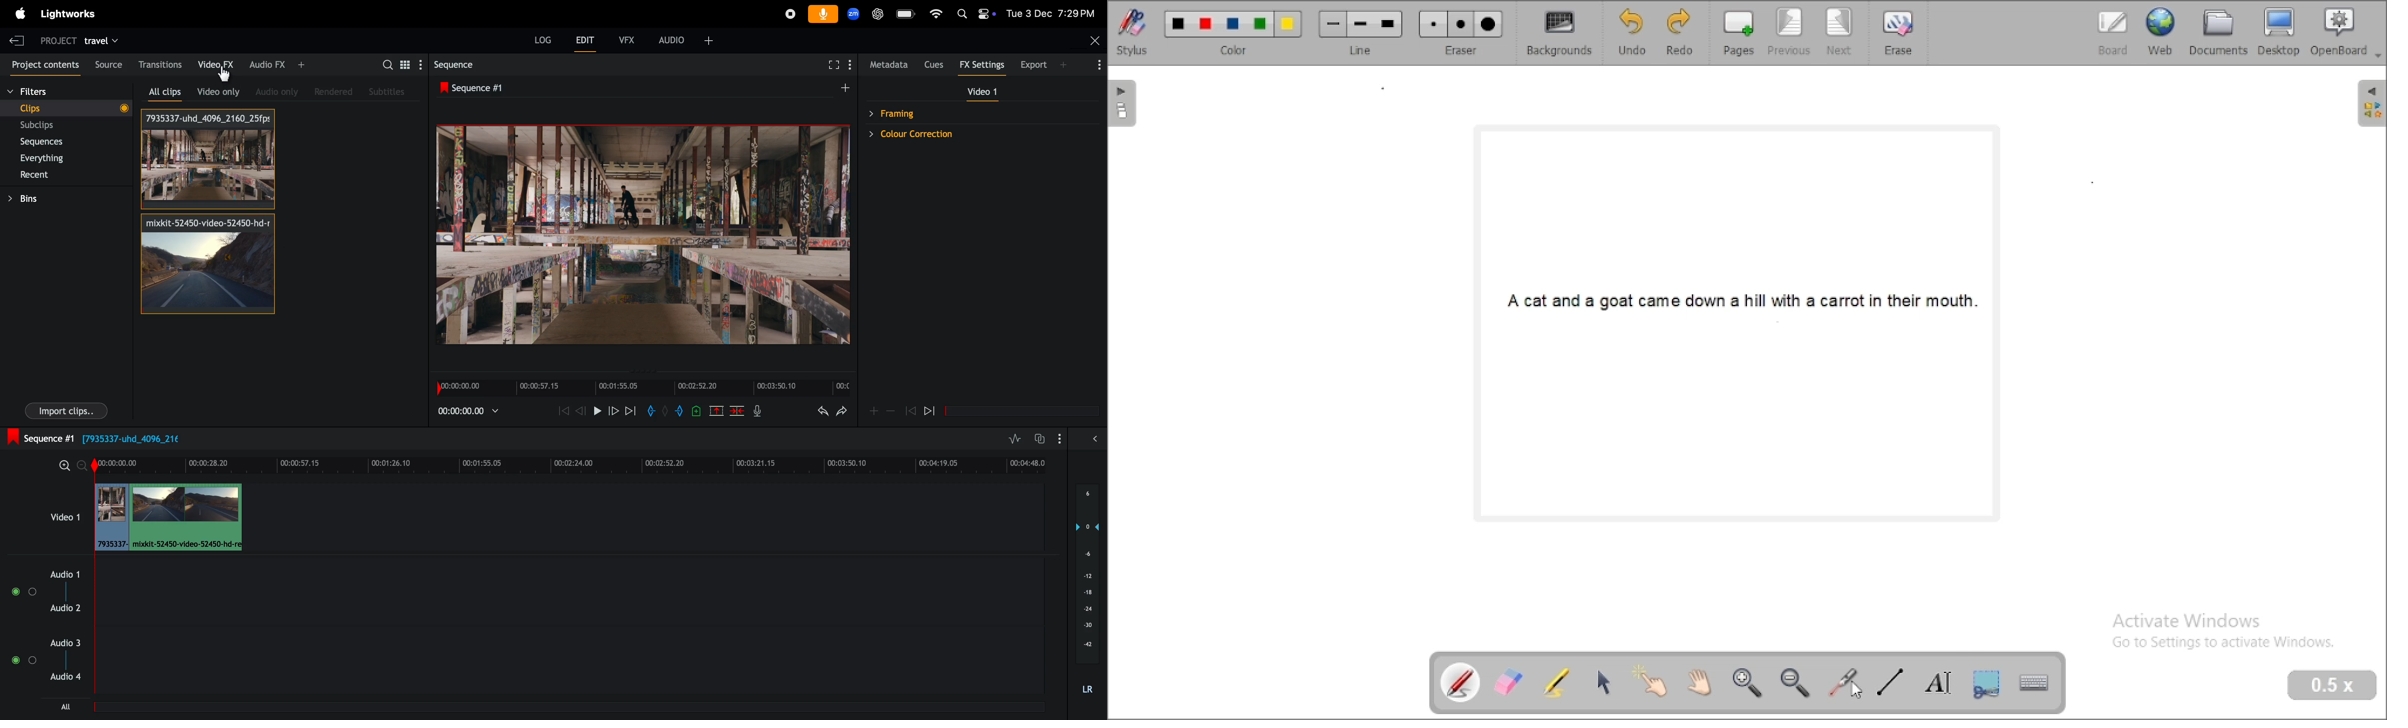  What do you see at coordinates (386, 65) in the screenshot?
I see `search` at bounding box center [386, 65].